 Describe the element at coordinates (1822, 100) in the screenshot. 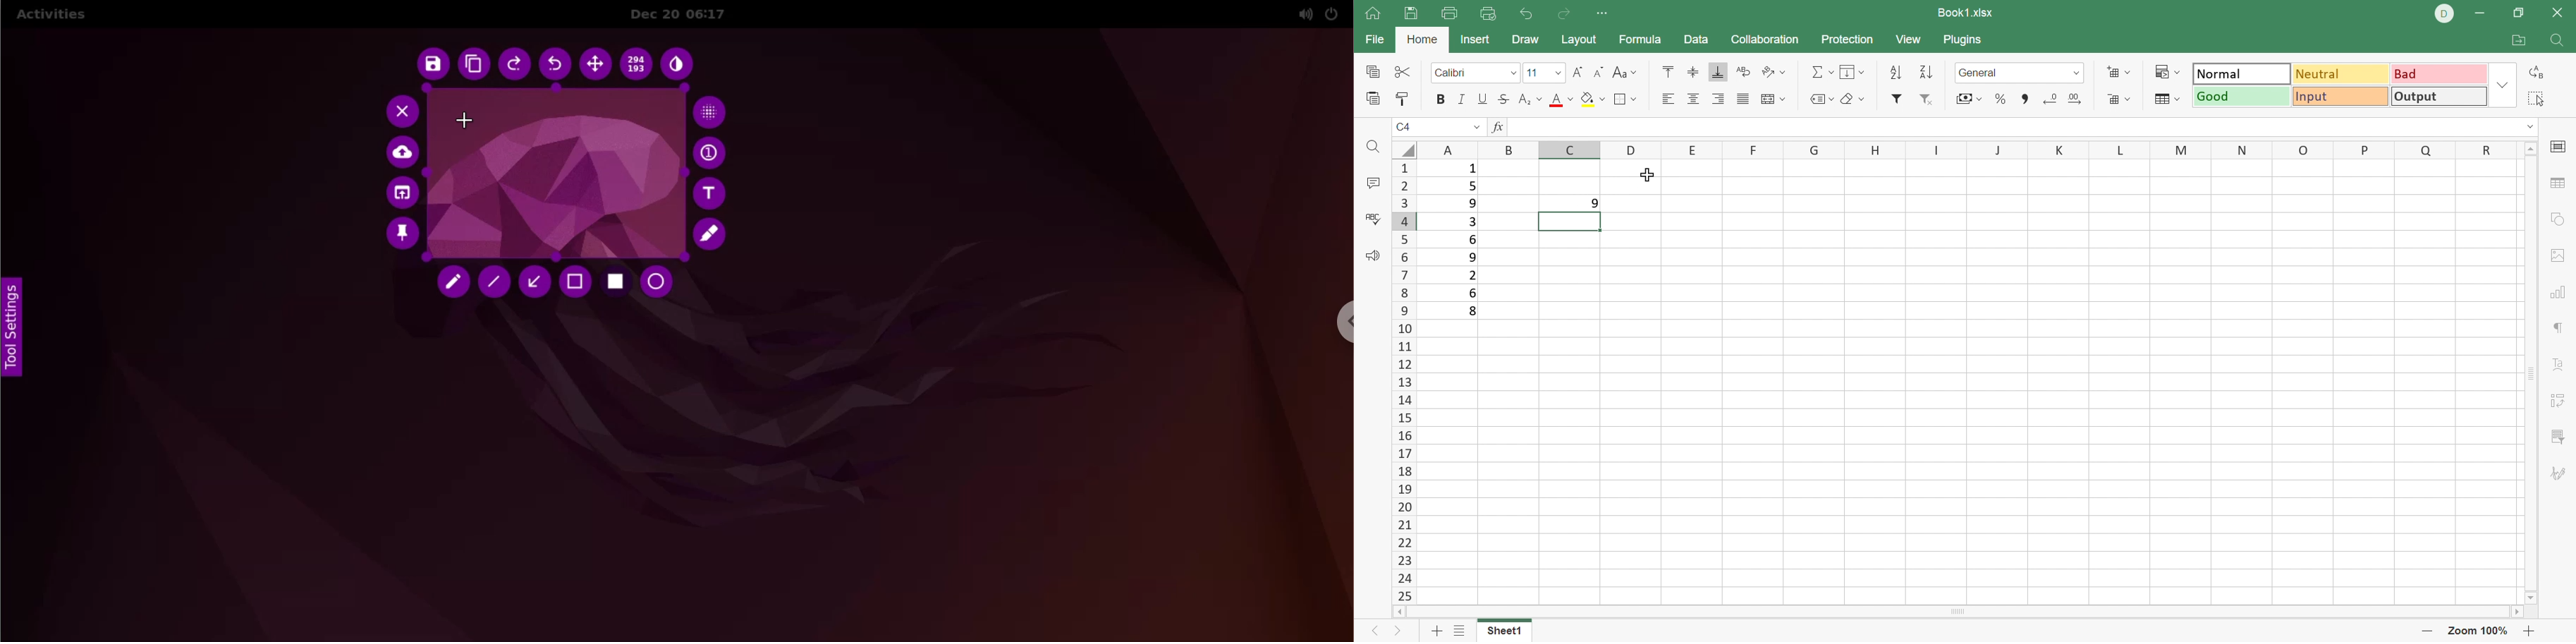

I see `Named ranges` at that location.